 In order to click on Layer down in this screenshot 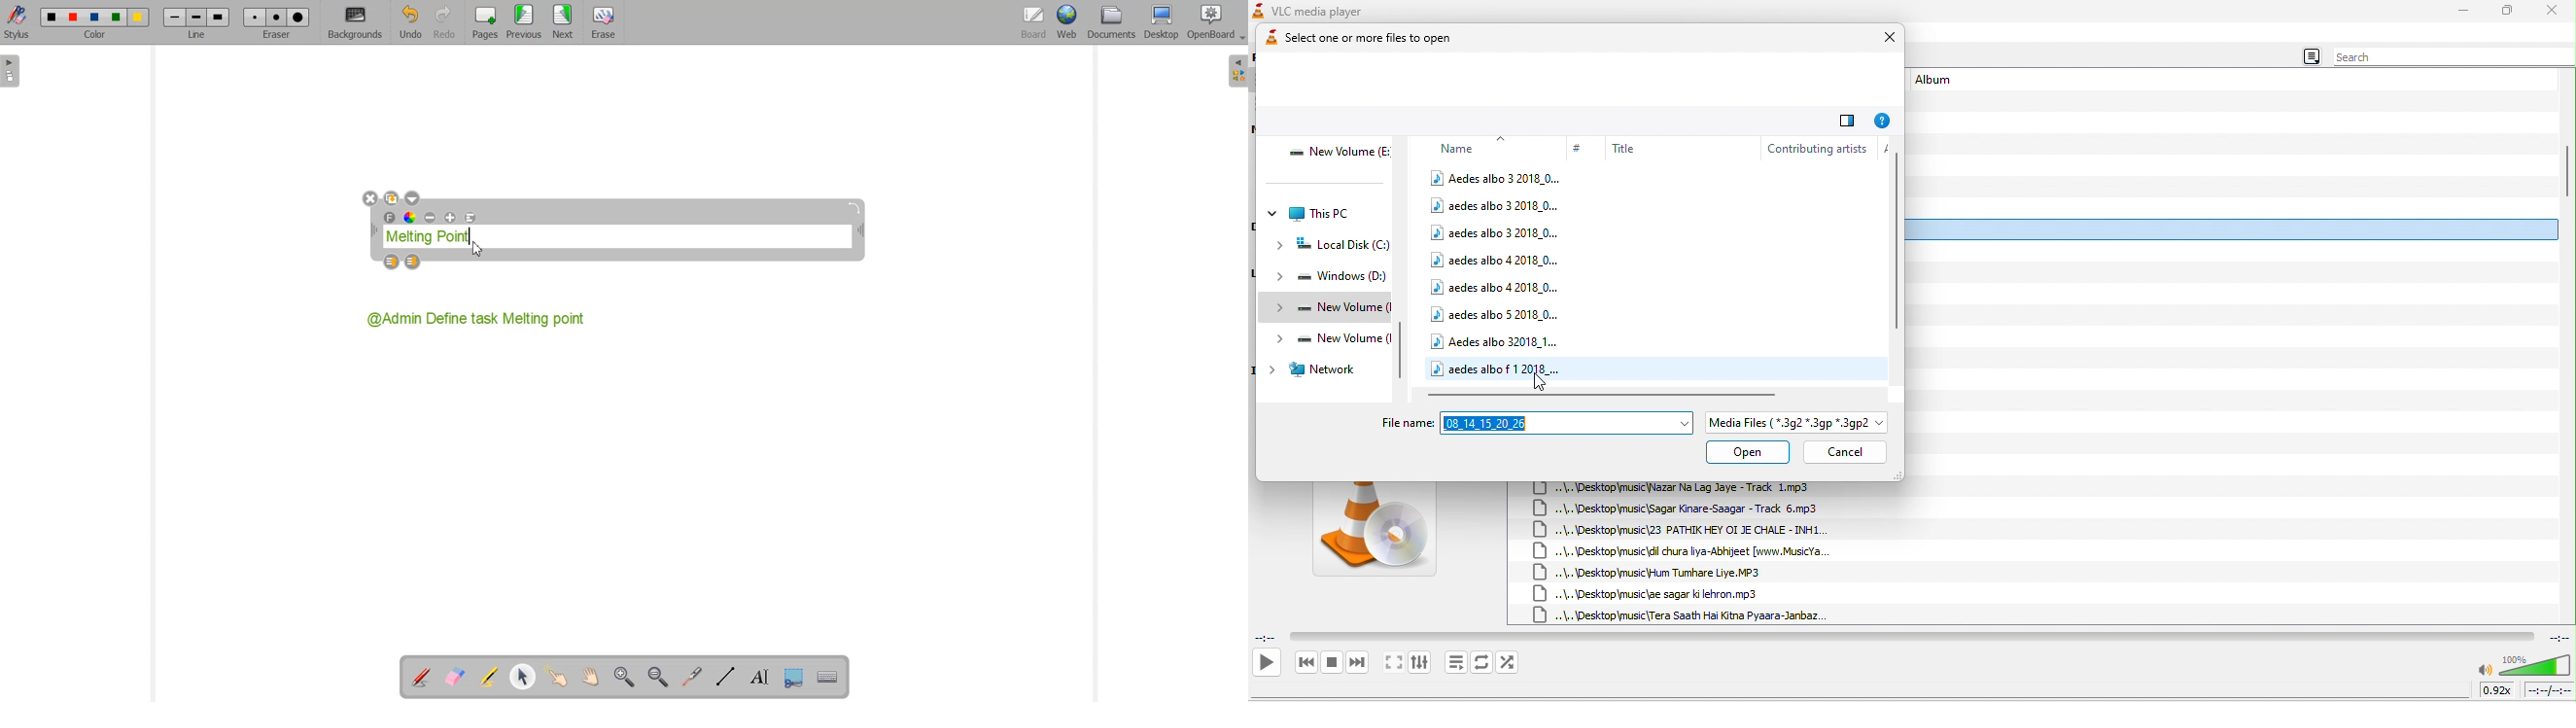, I will do `click(413, 262)`.